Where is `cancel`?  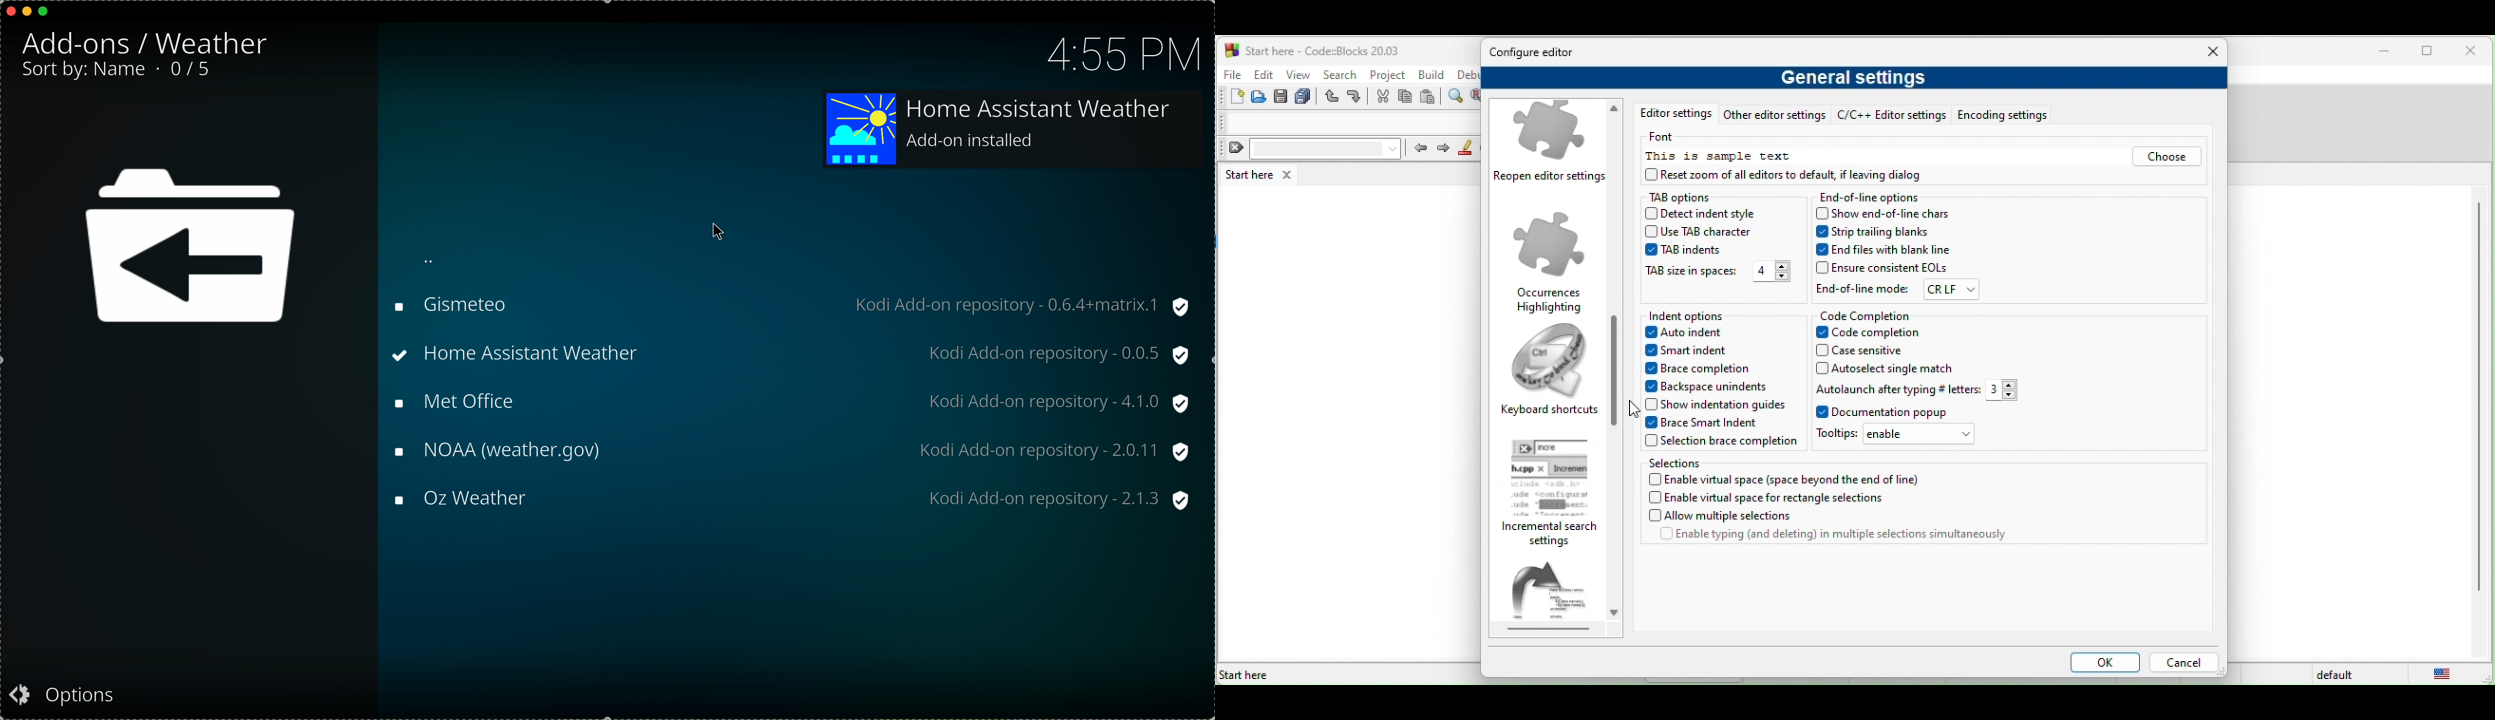 cancel is located at coordinates (2183, 664).